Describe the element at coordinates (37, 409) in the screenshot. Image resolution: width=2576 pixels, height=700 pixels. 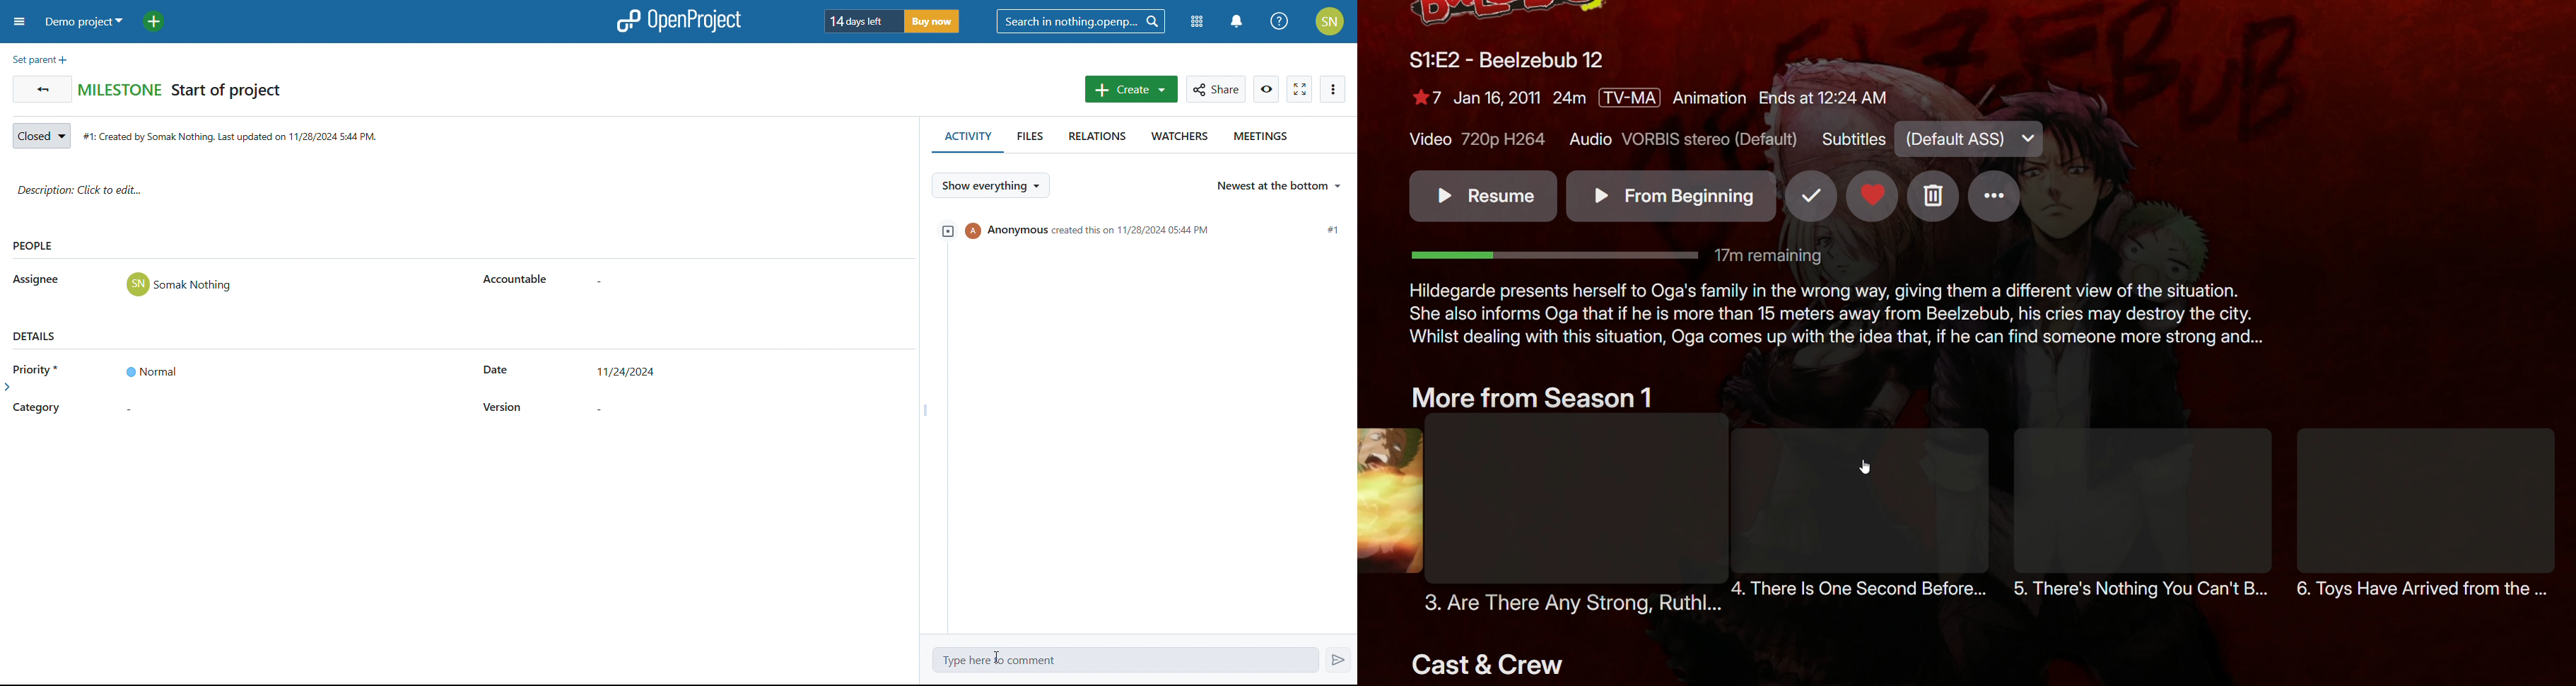
I see `category` at that location.